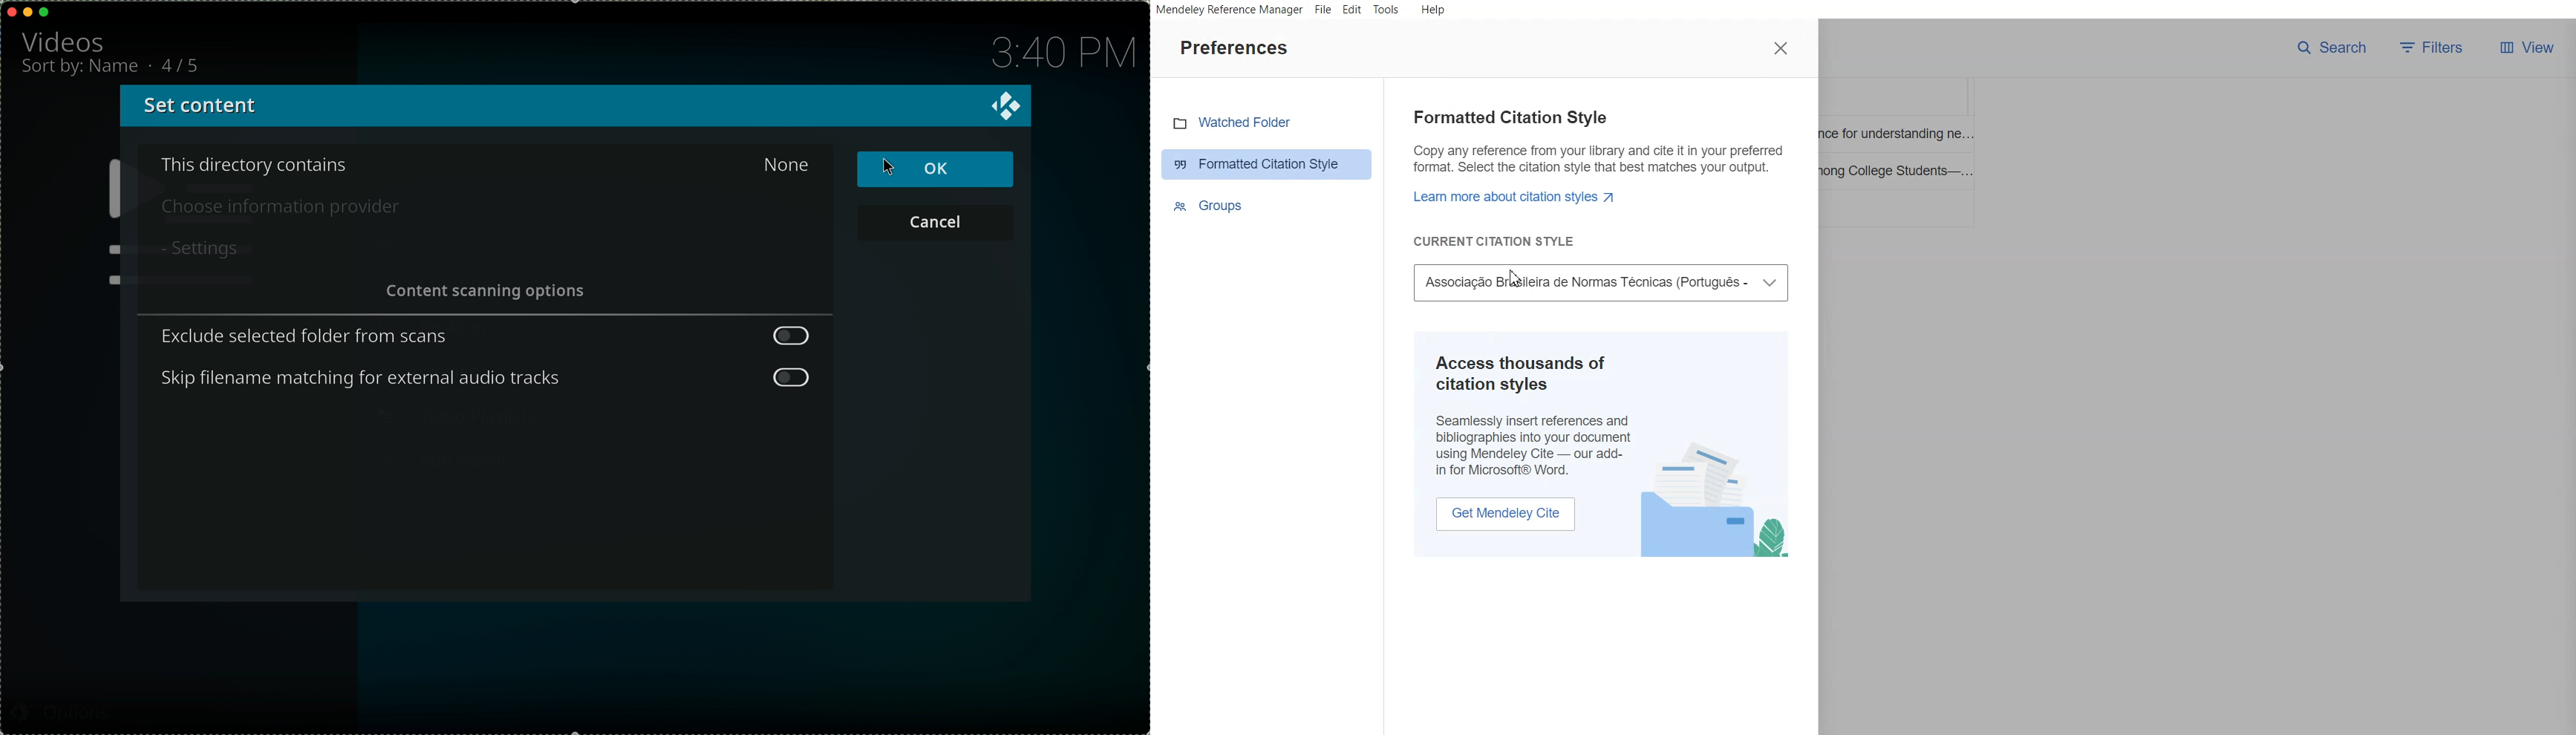 Image resolution: width=2576 pixels, height=756 pixels. Describe the element at coordinates (185, 64) in the screenshot. I see `4/4` at that location.